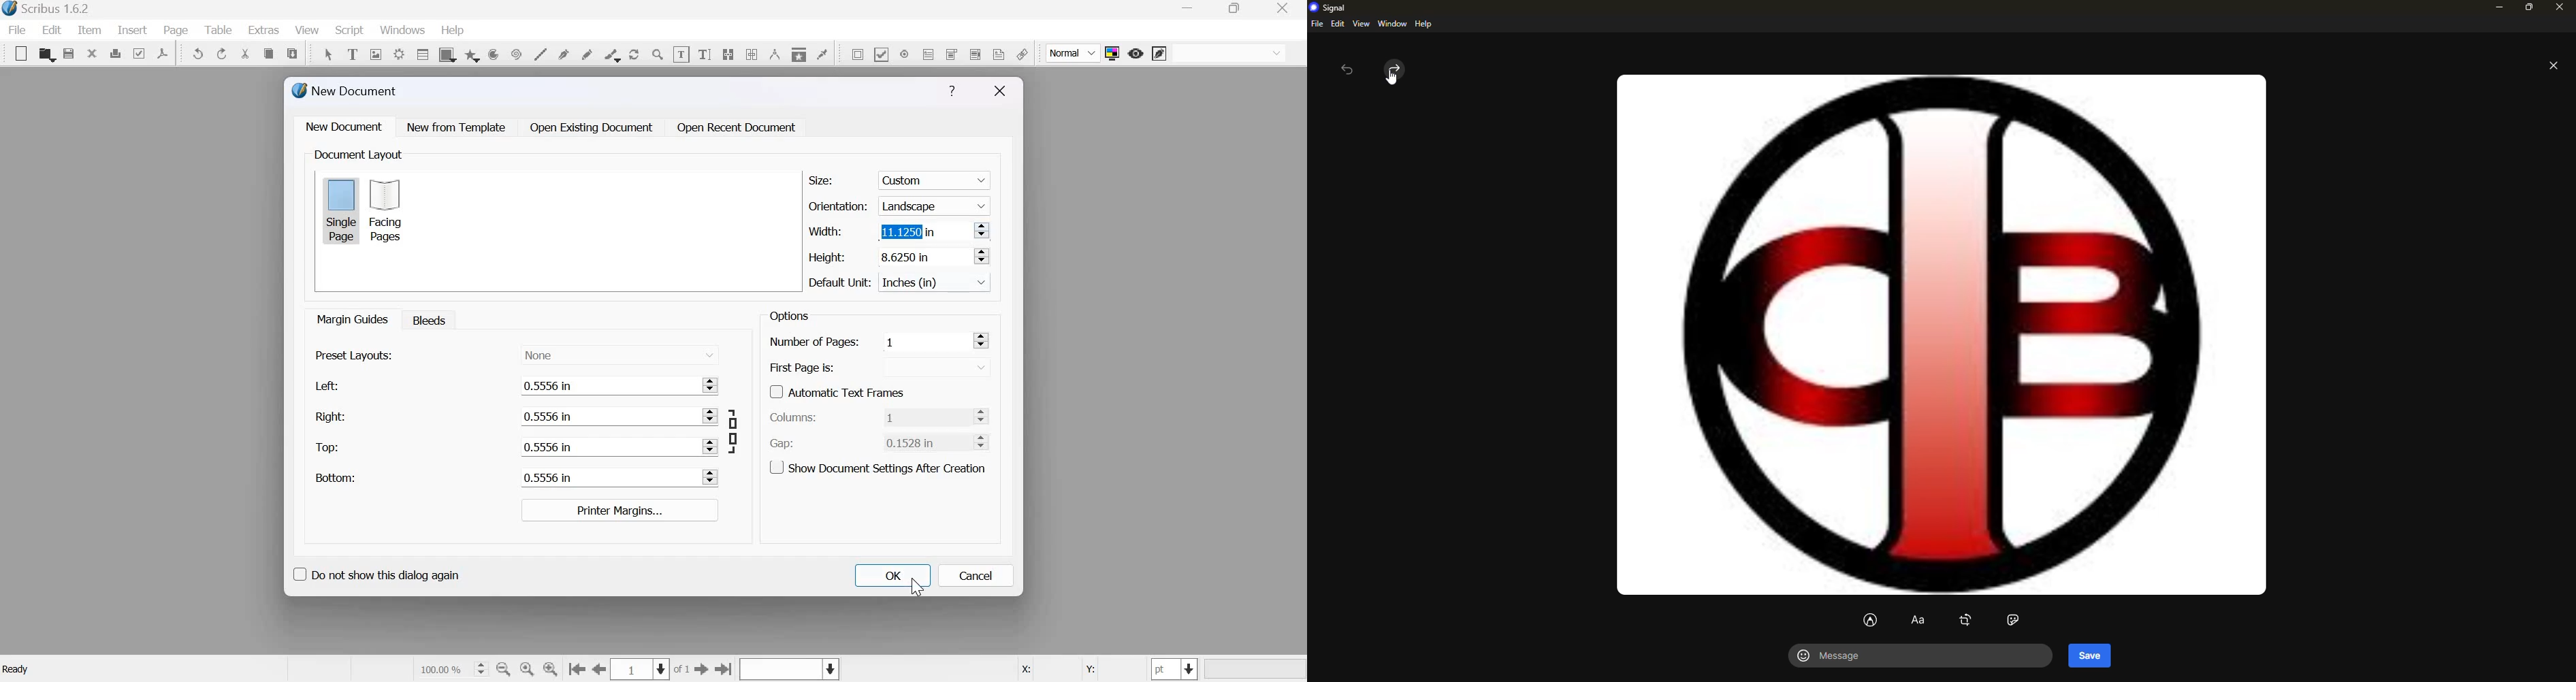  Describe the element at coordinates (132, 29) in the screenshot. I see `insert` at that location.